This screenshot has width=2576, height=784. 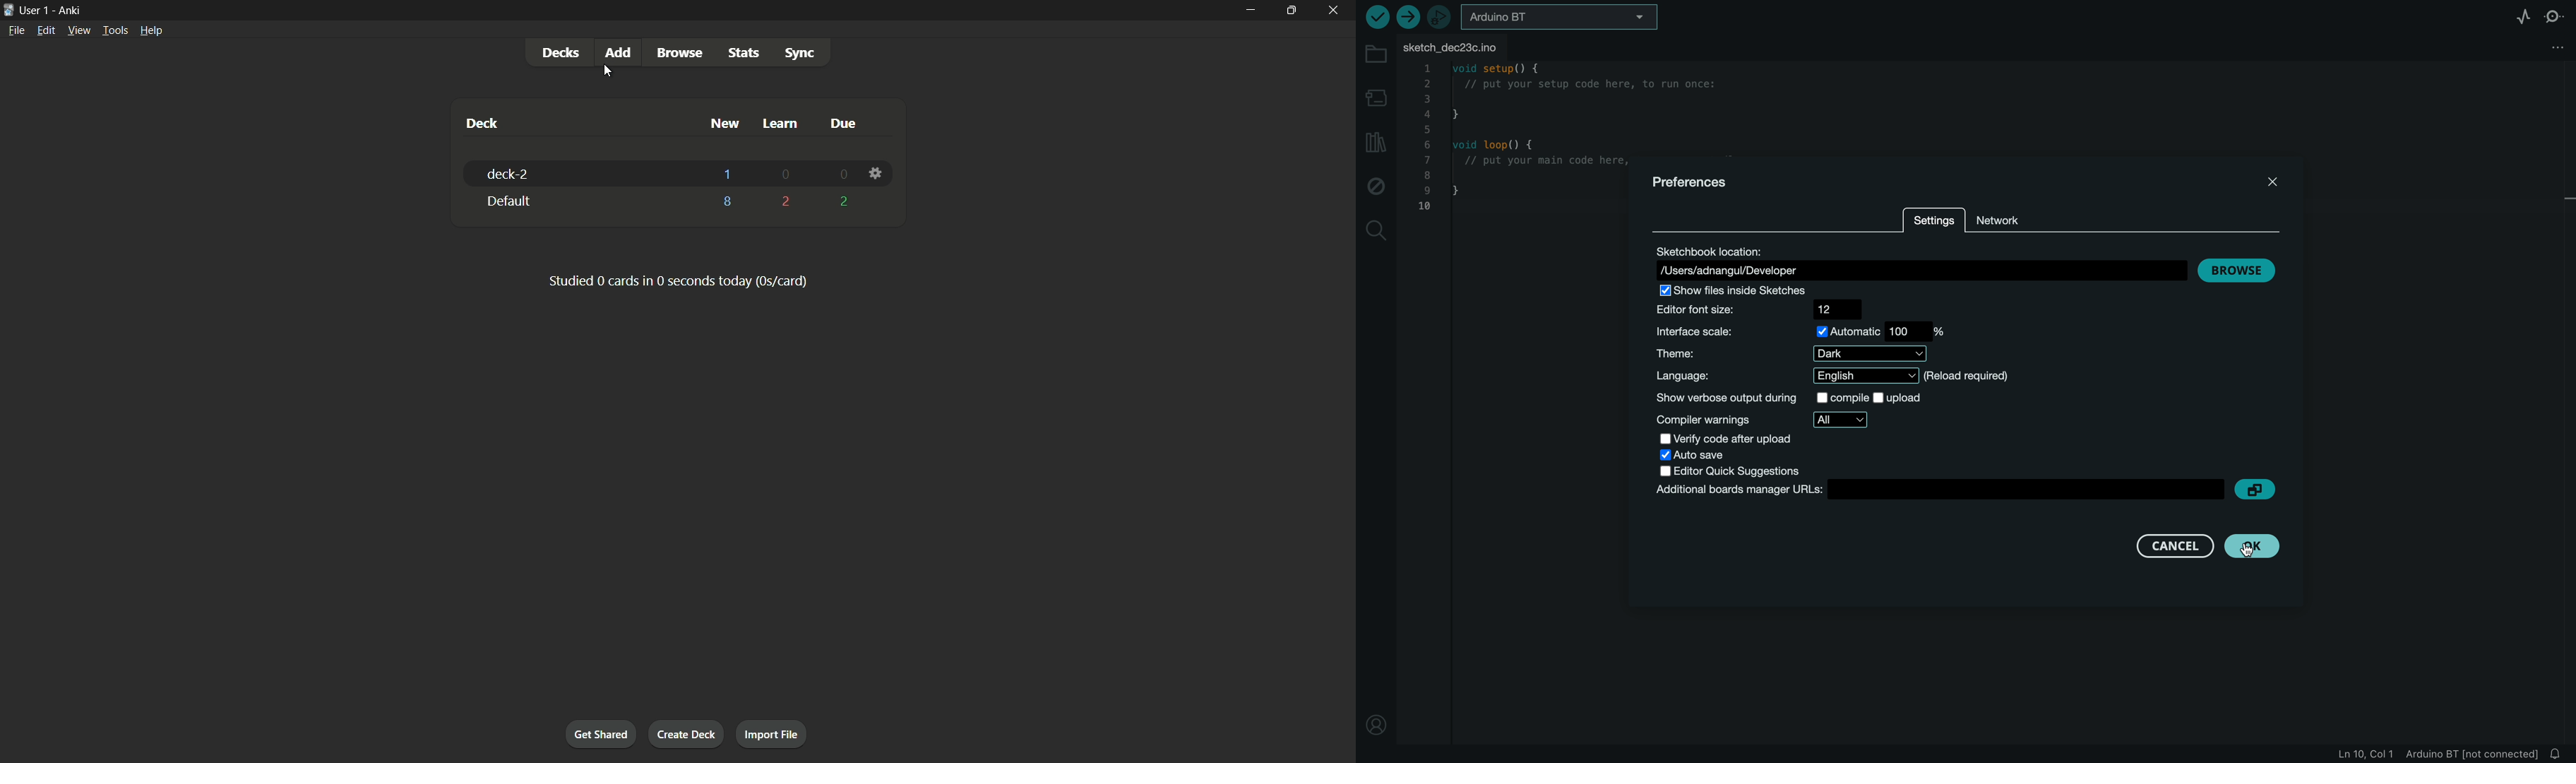 I want to click on decks, so click(x=559, y=52).